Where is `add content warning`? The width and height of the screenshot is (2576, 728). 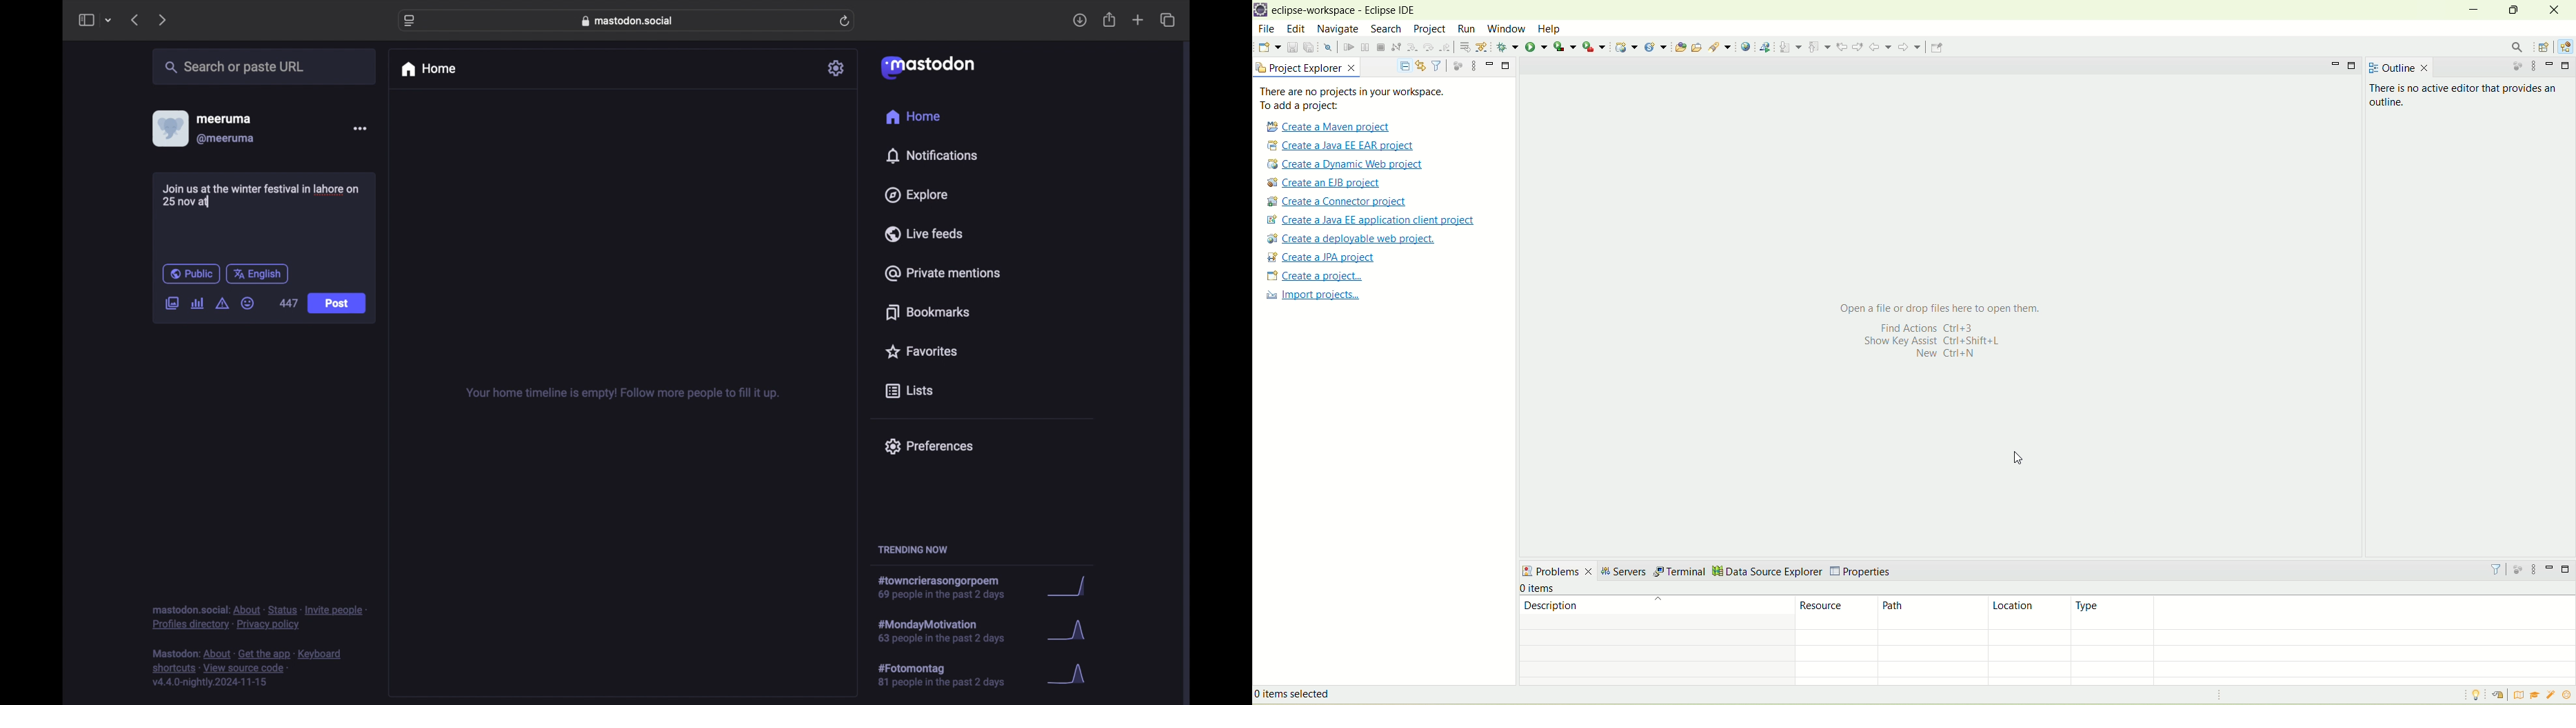 add content warning is located at coordinates (222, 304).